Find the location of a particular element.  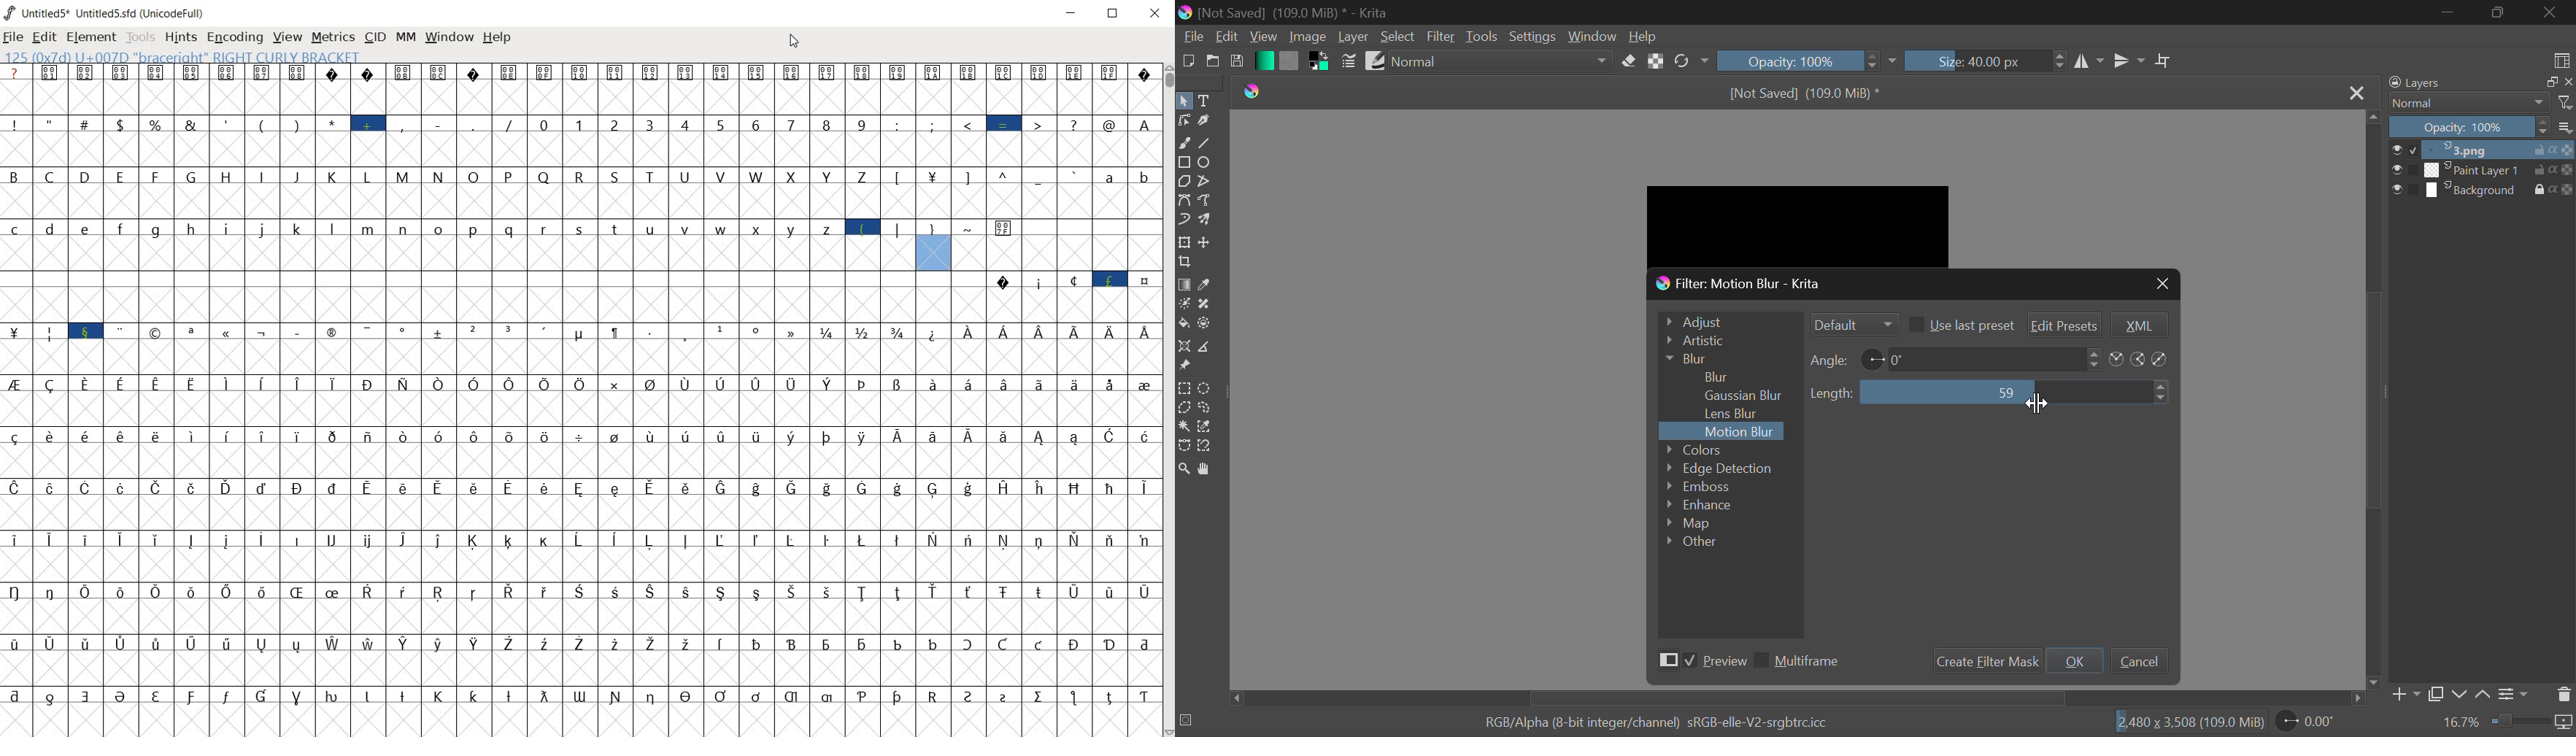

Blur is located at coordinates (1718, 375).